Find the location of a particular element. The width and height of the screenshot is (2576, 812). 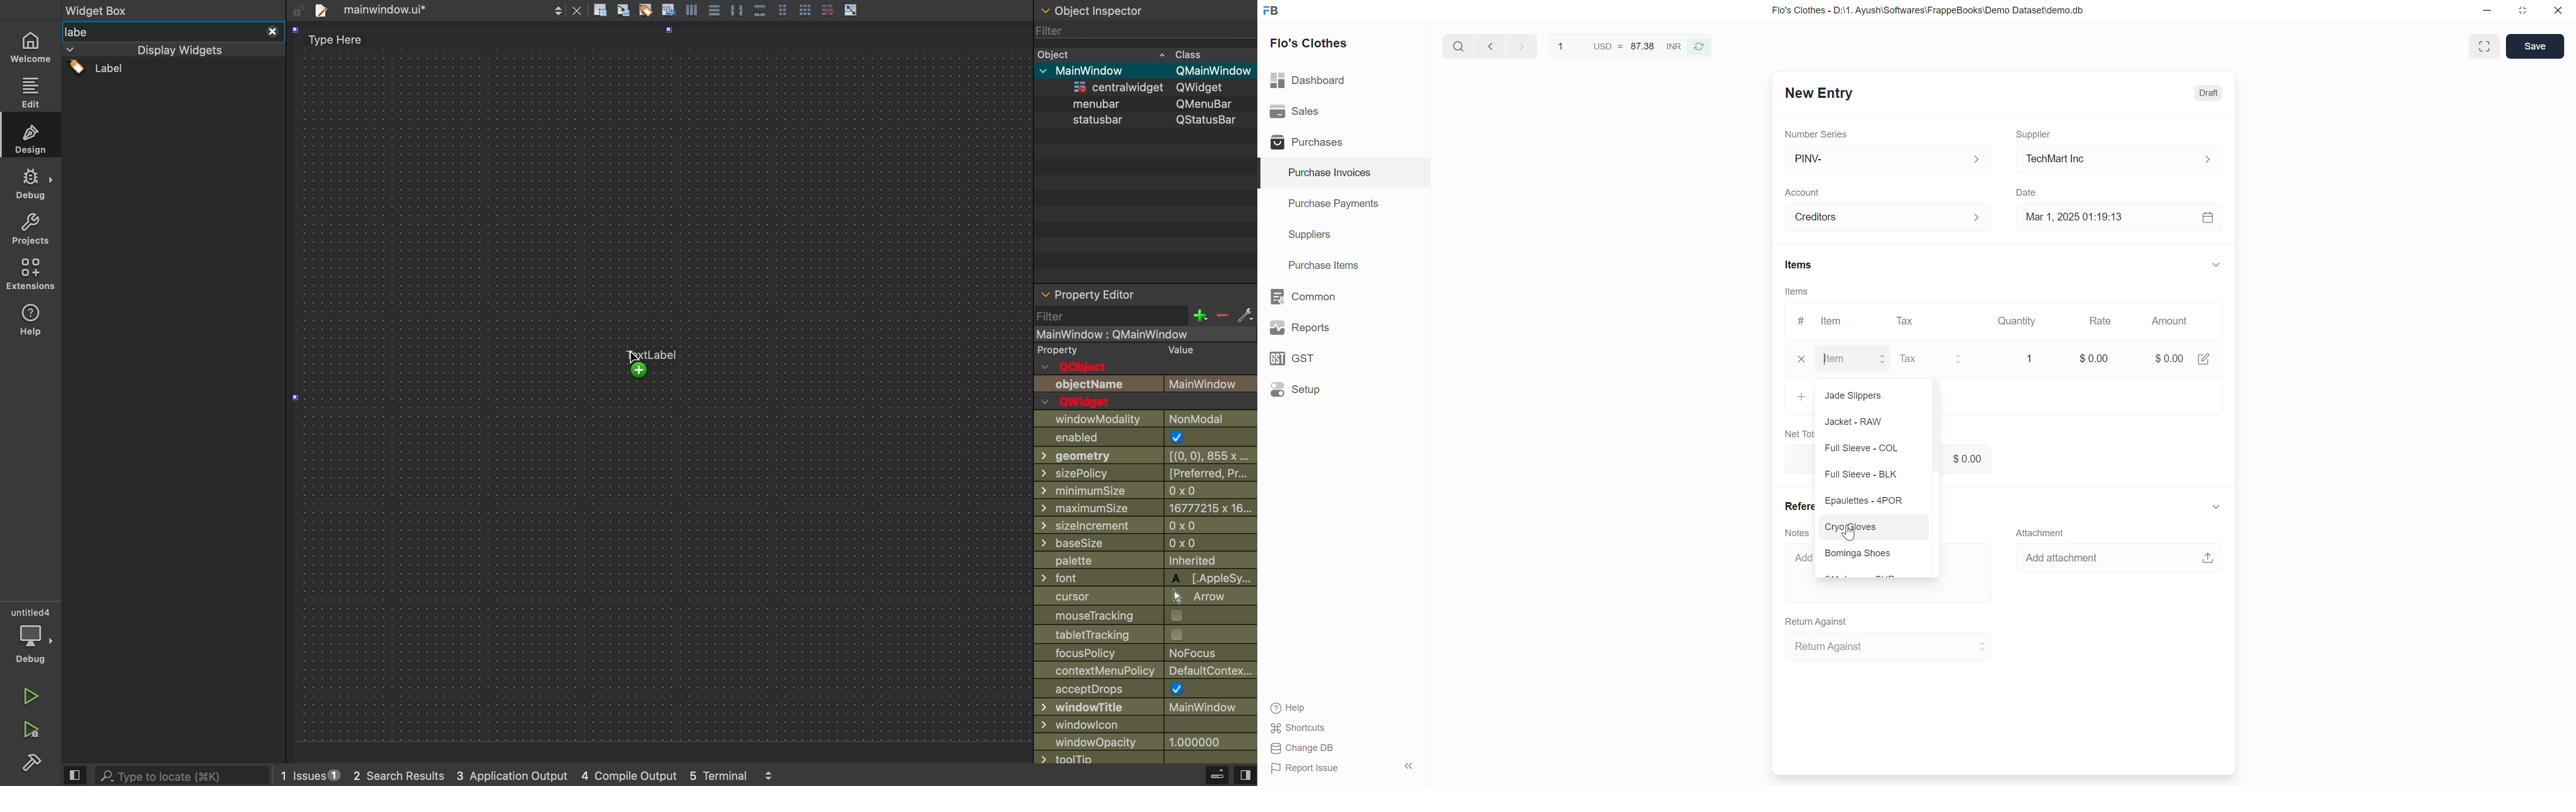

Supplier is located at coordinates (2035, 130).